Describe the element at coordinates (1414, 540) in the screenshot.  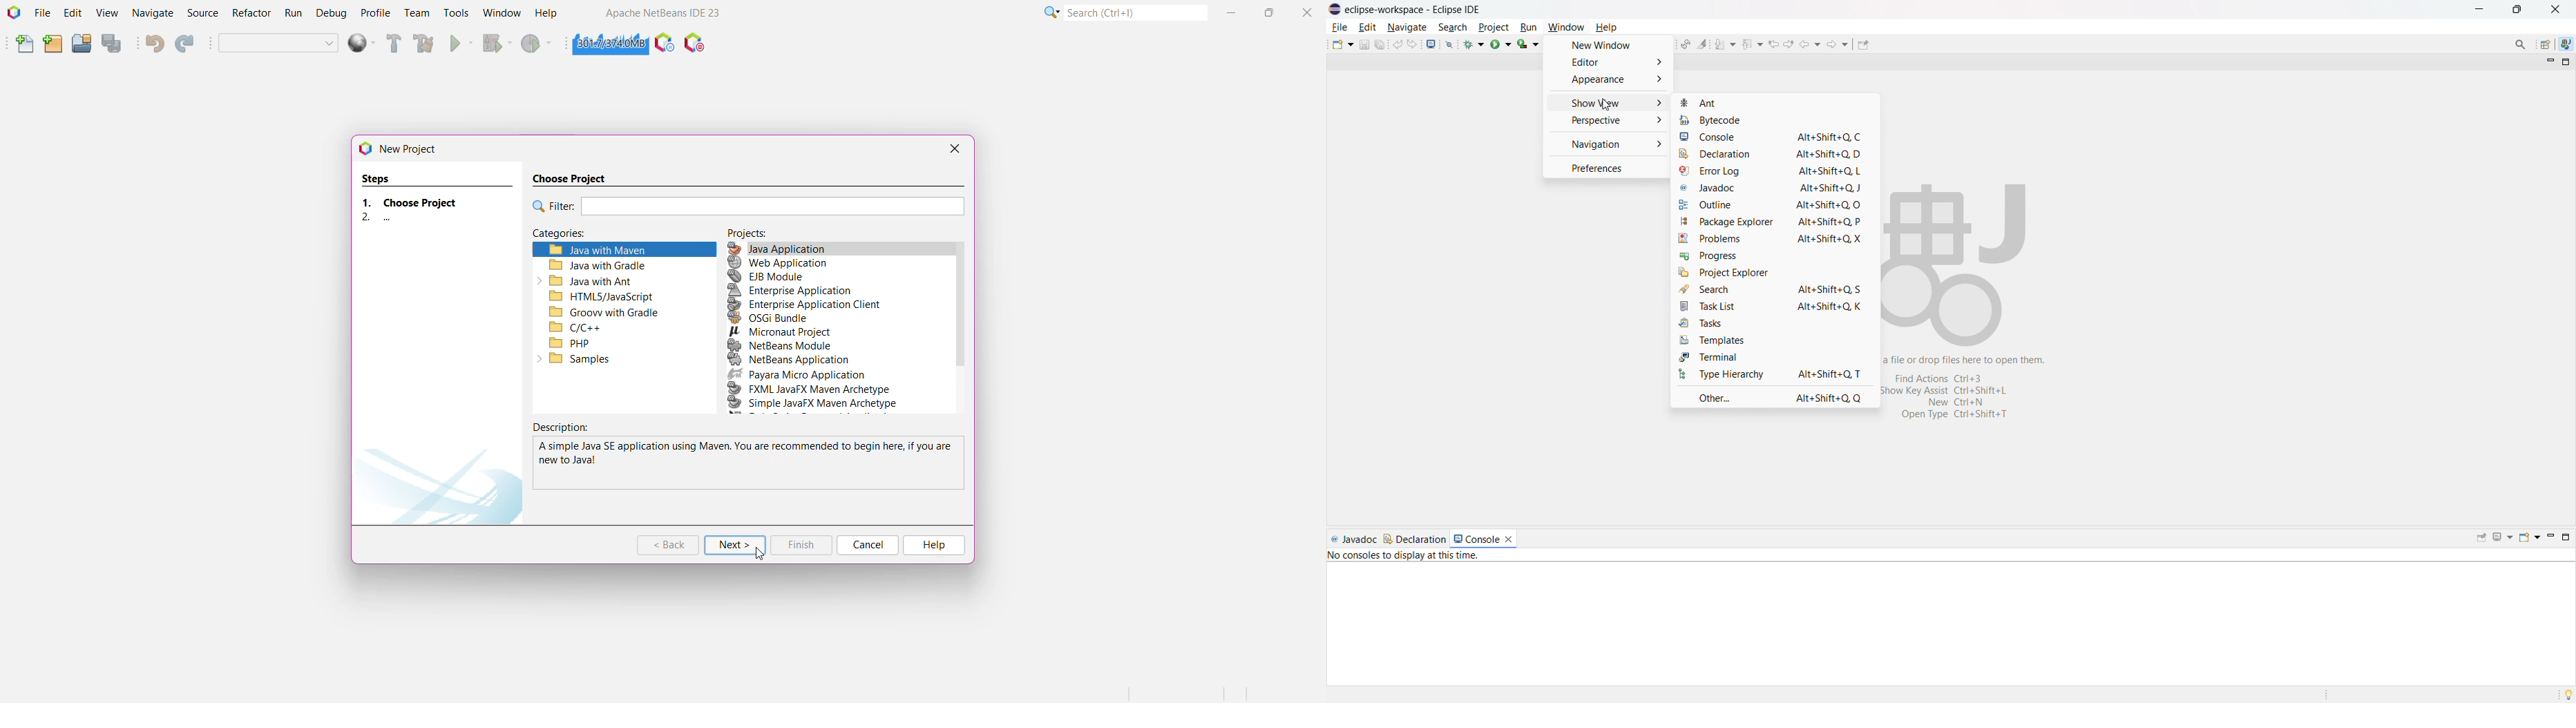
I see `declaration` at that location.